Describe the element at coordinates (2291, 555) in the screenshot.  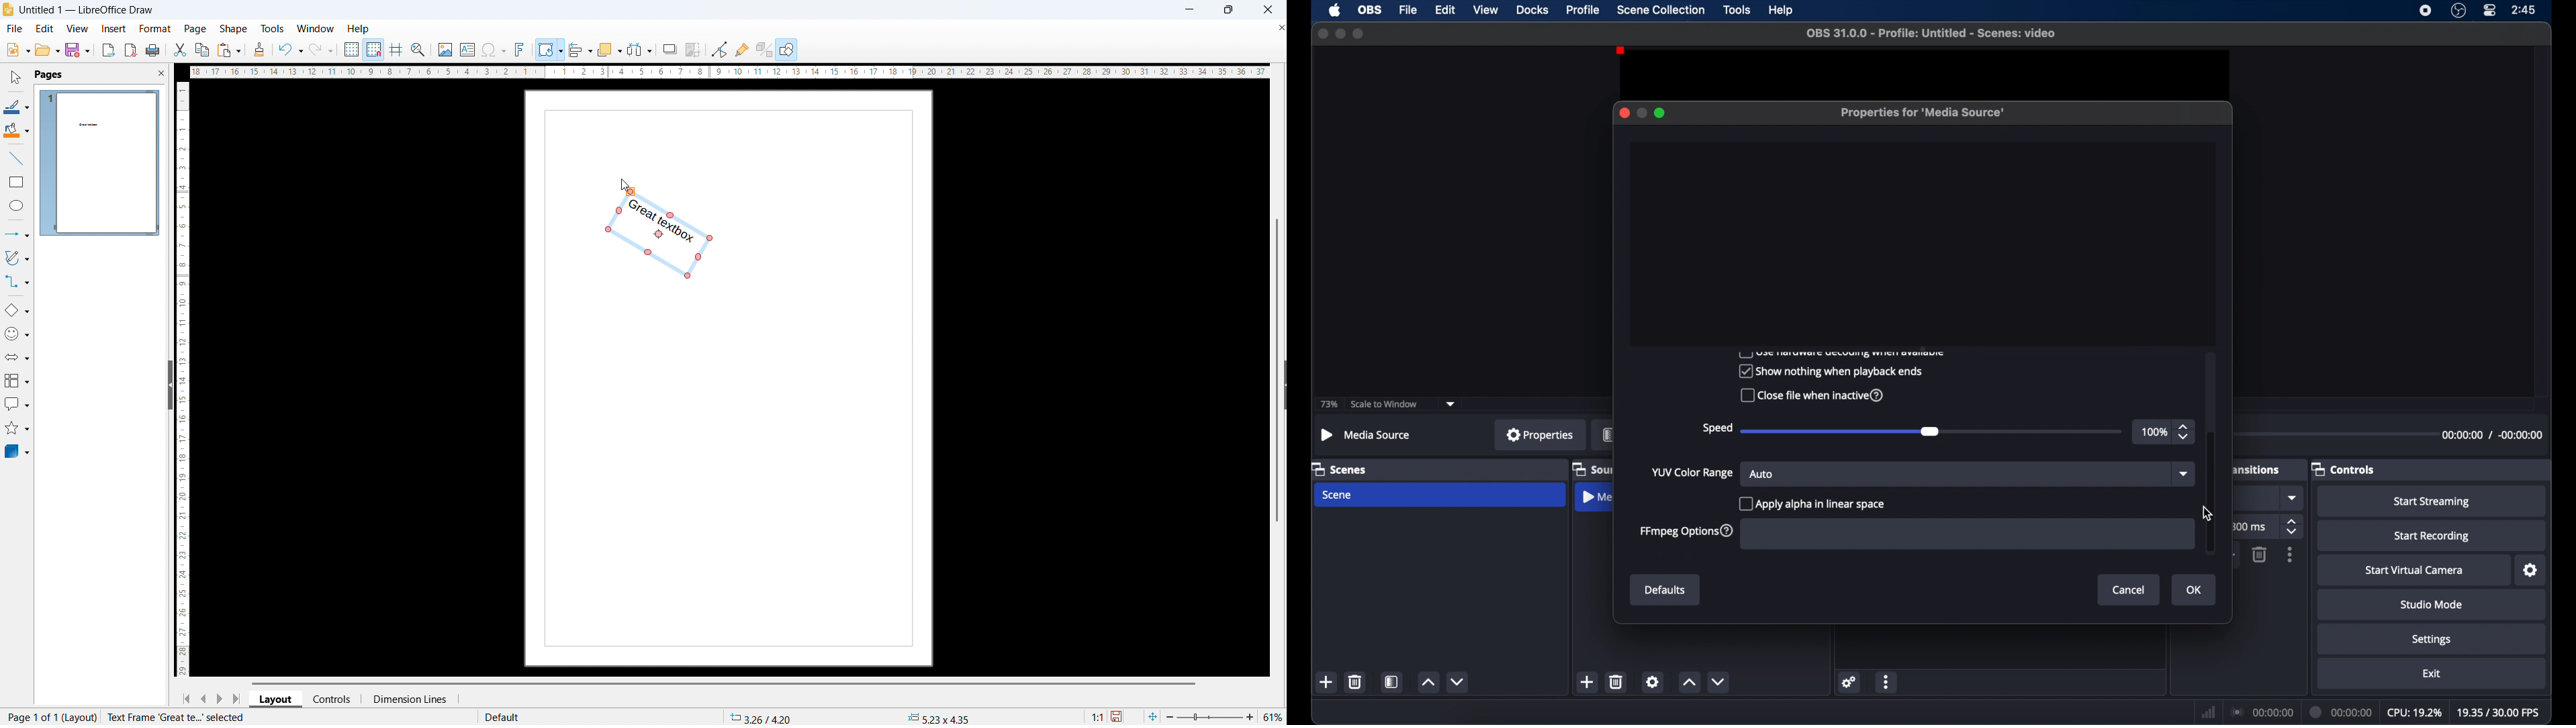
I see `more options` at that location.